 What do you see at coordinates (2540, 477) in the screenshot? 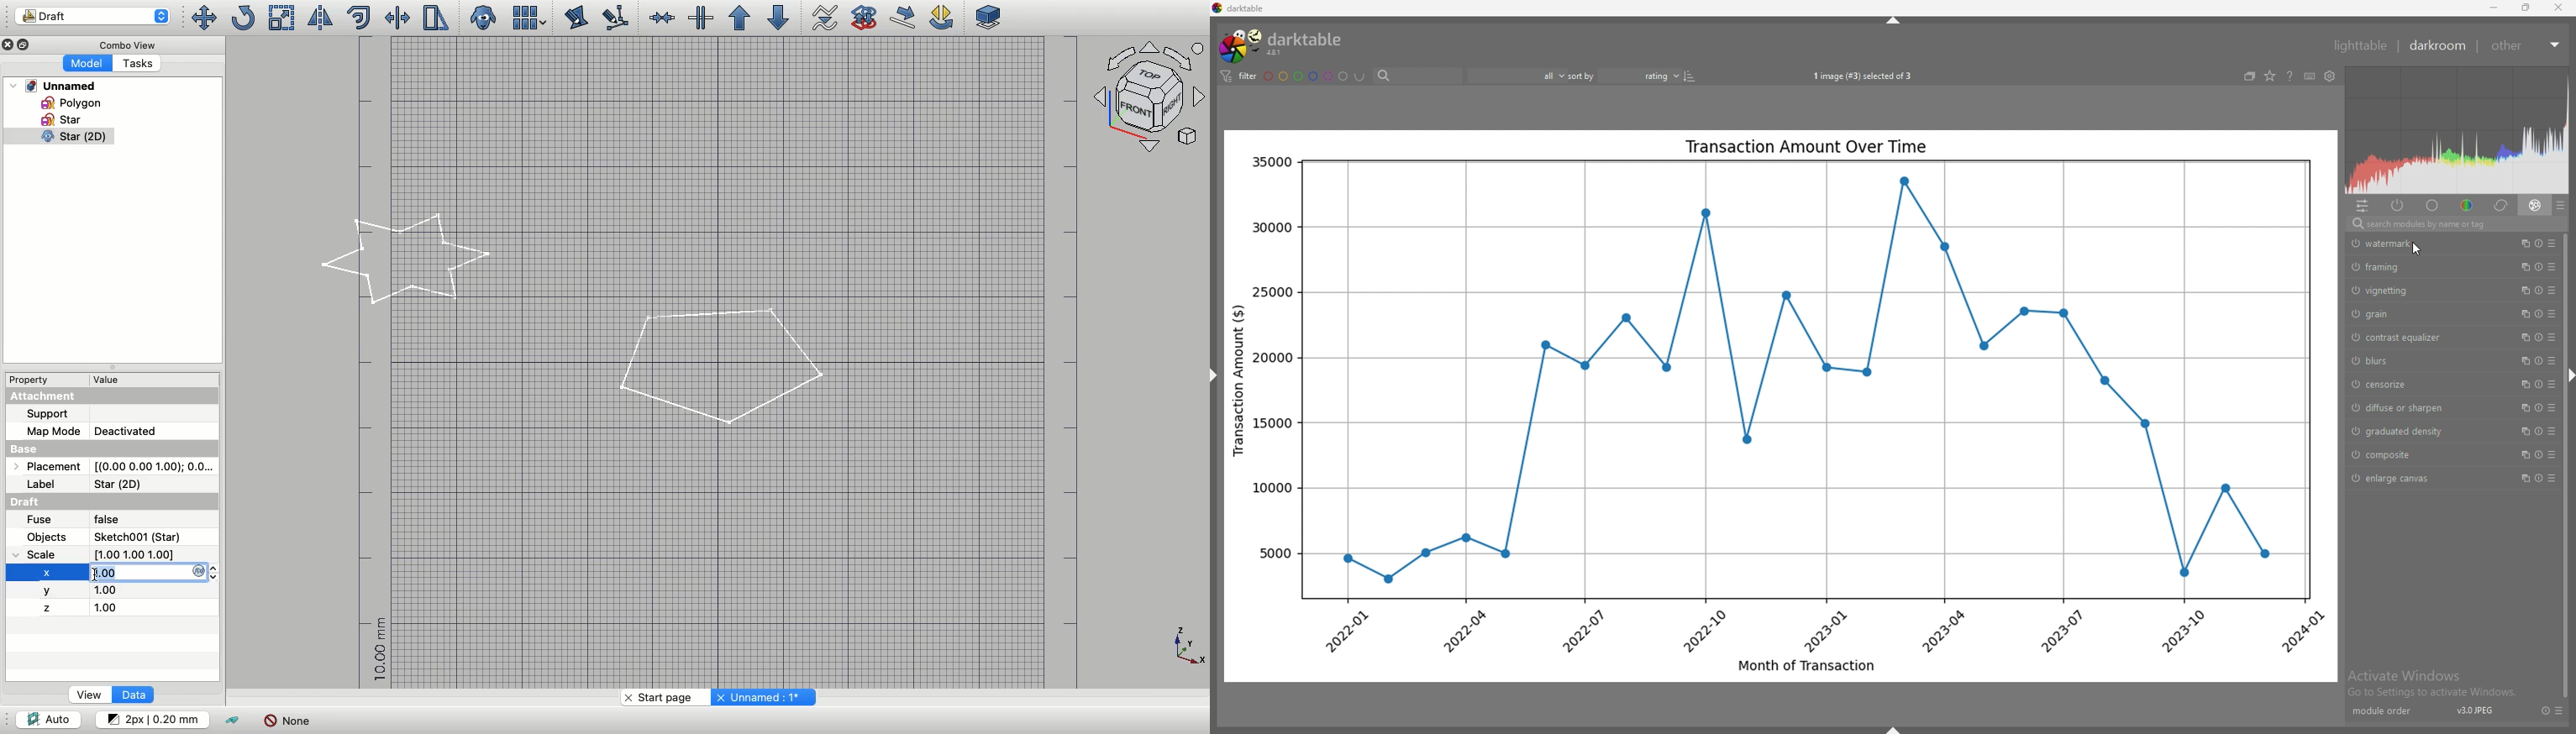
I see `reset` at bounding box center [2540, 477].